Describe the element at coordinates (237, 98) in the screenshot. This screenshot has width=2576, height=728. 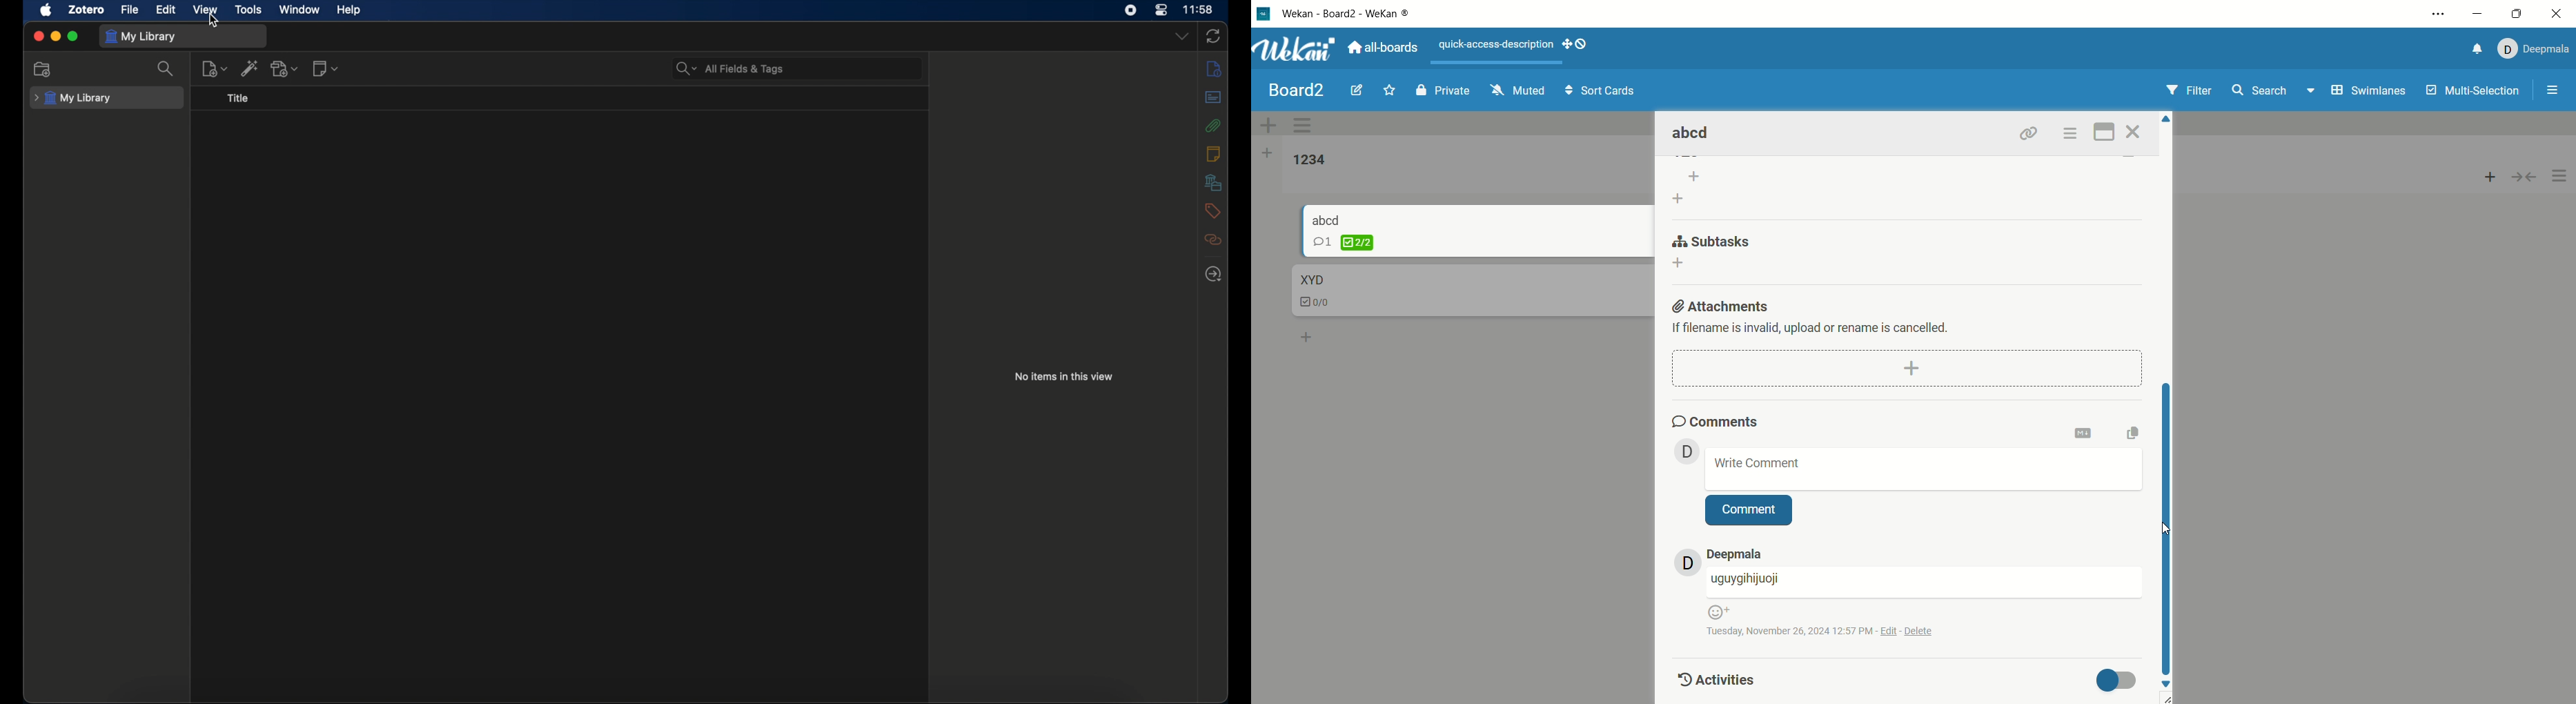
I see `title` at that location.